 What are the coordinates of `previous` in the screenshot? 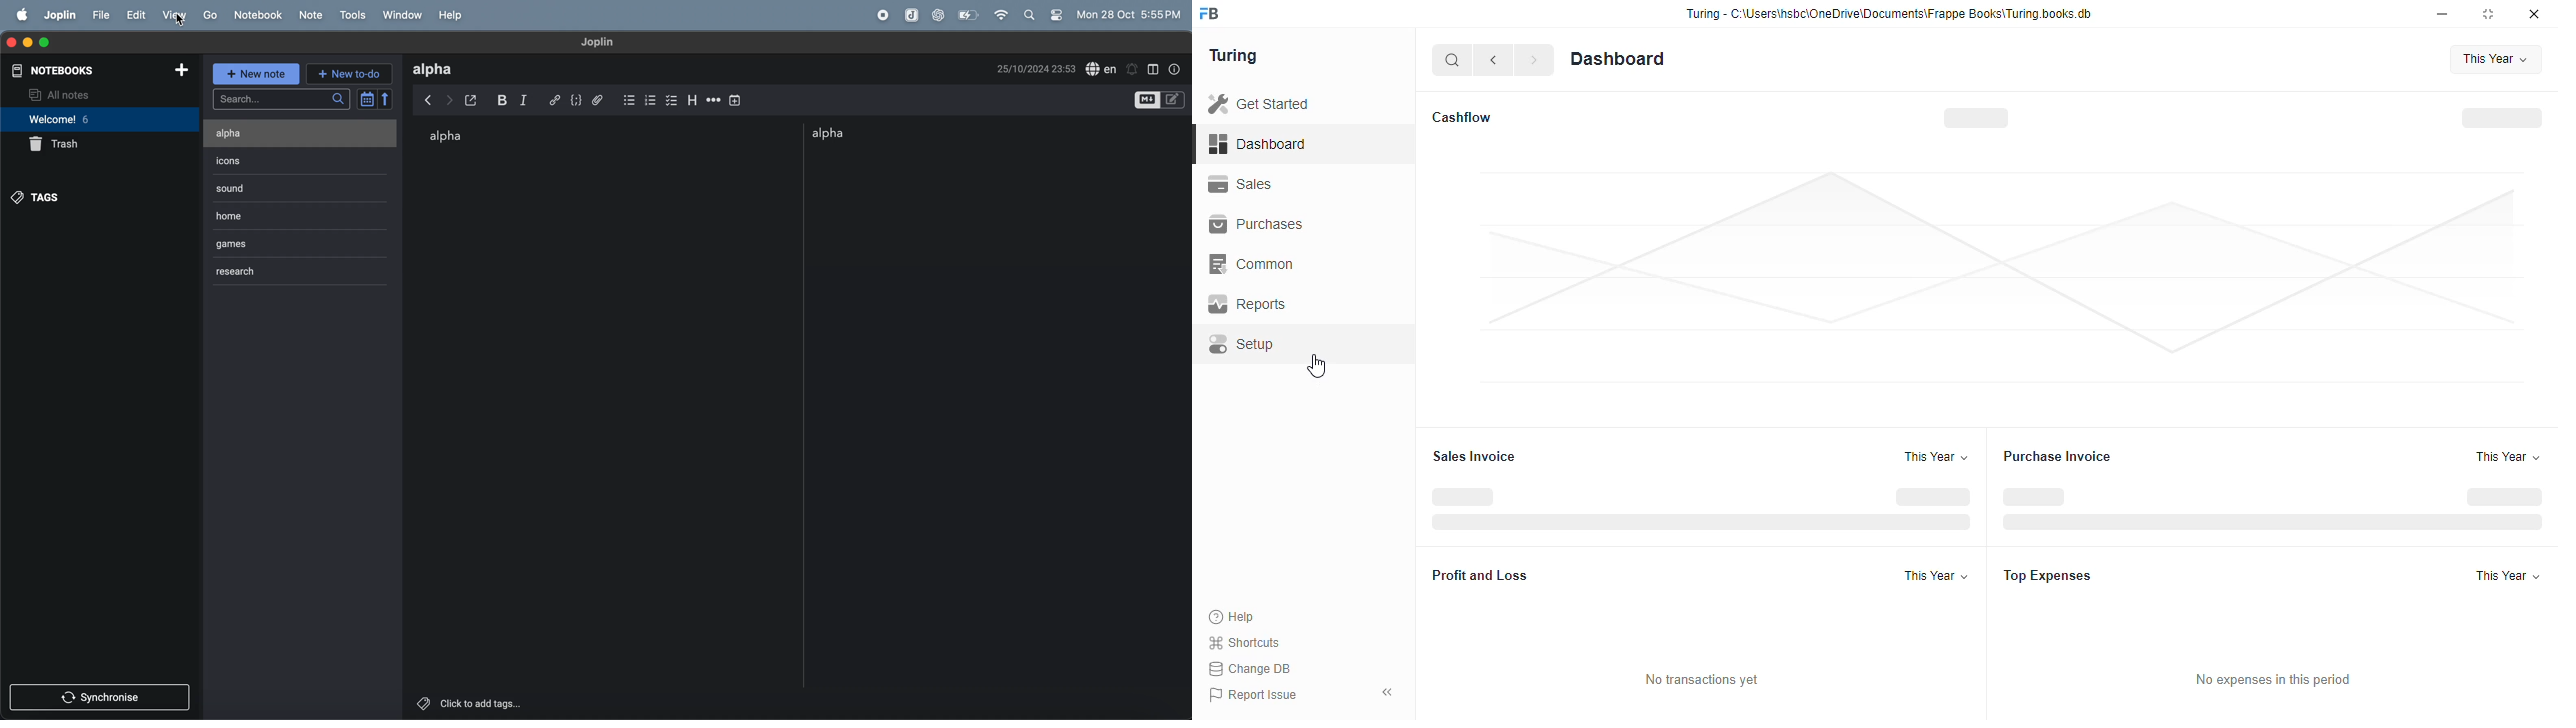 It's located at (1494, 60).